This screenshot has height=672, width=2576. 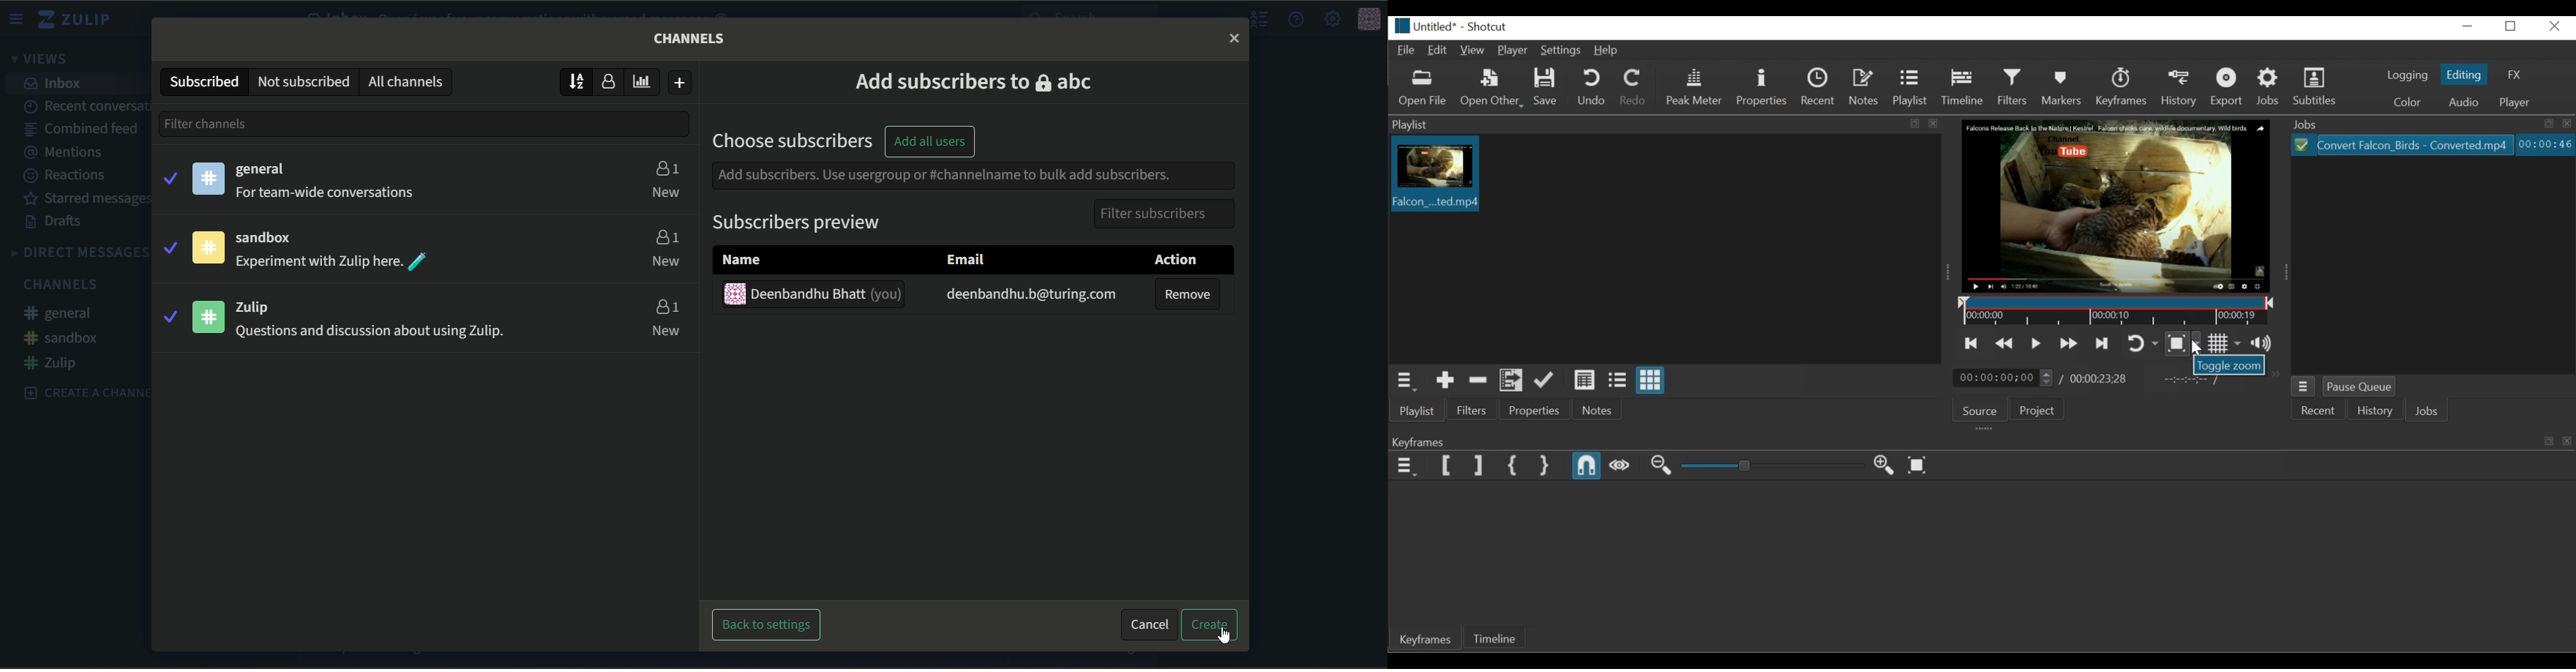 I want to click on Zoom out Keyframe, so click(x=1884, y=466).